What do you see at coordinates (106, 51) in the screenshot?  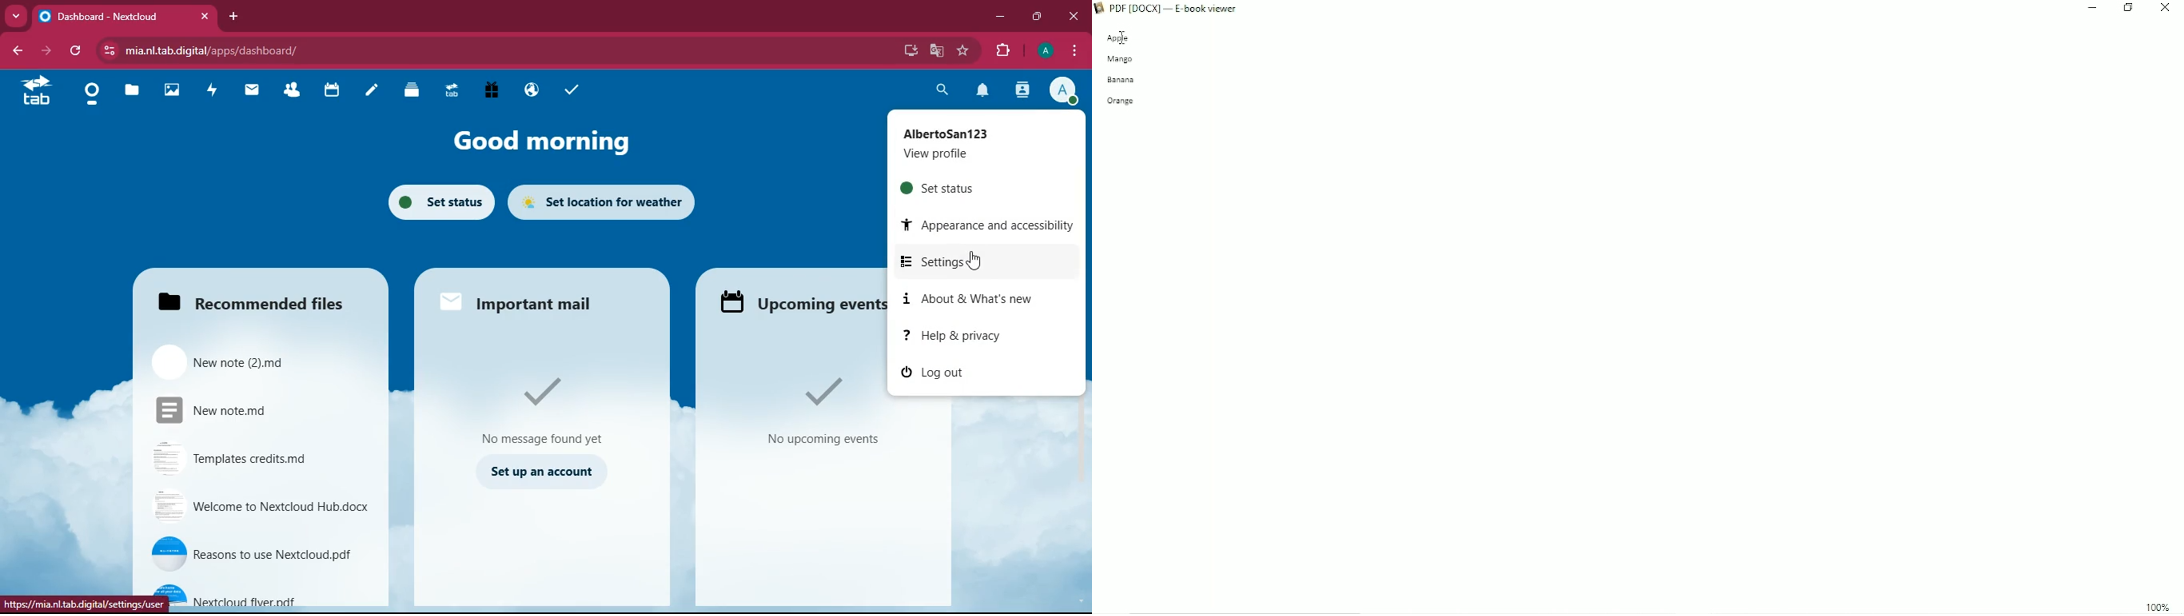 I see `View site information` at bounding box center [106, 51].